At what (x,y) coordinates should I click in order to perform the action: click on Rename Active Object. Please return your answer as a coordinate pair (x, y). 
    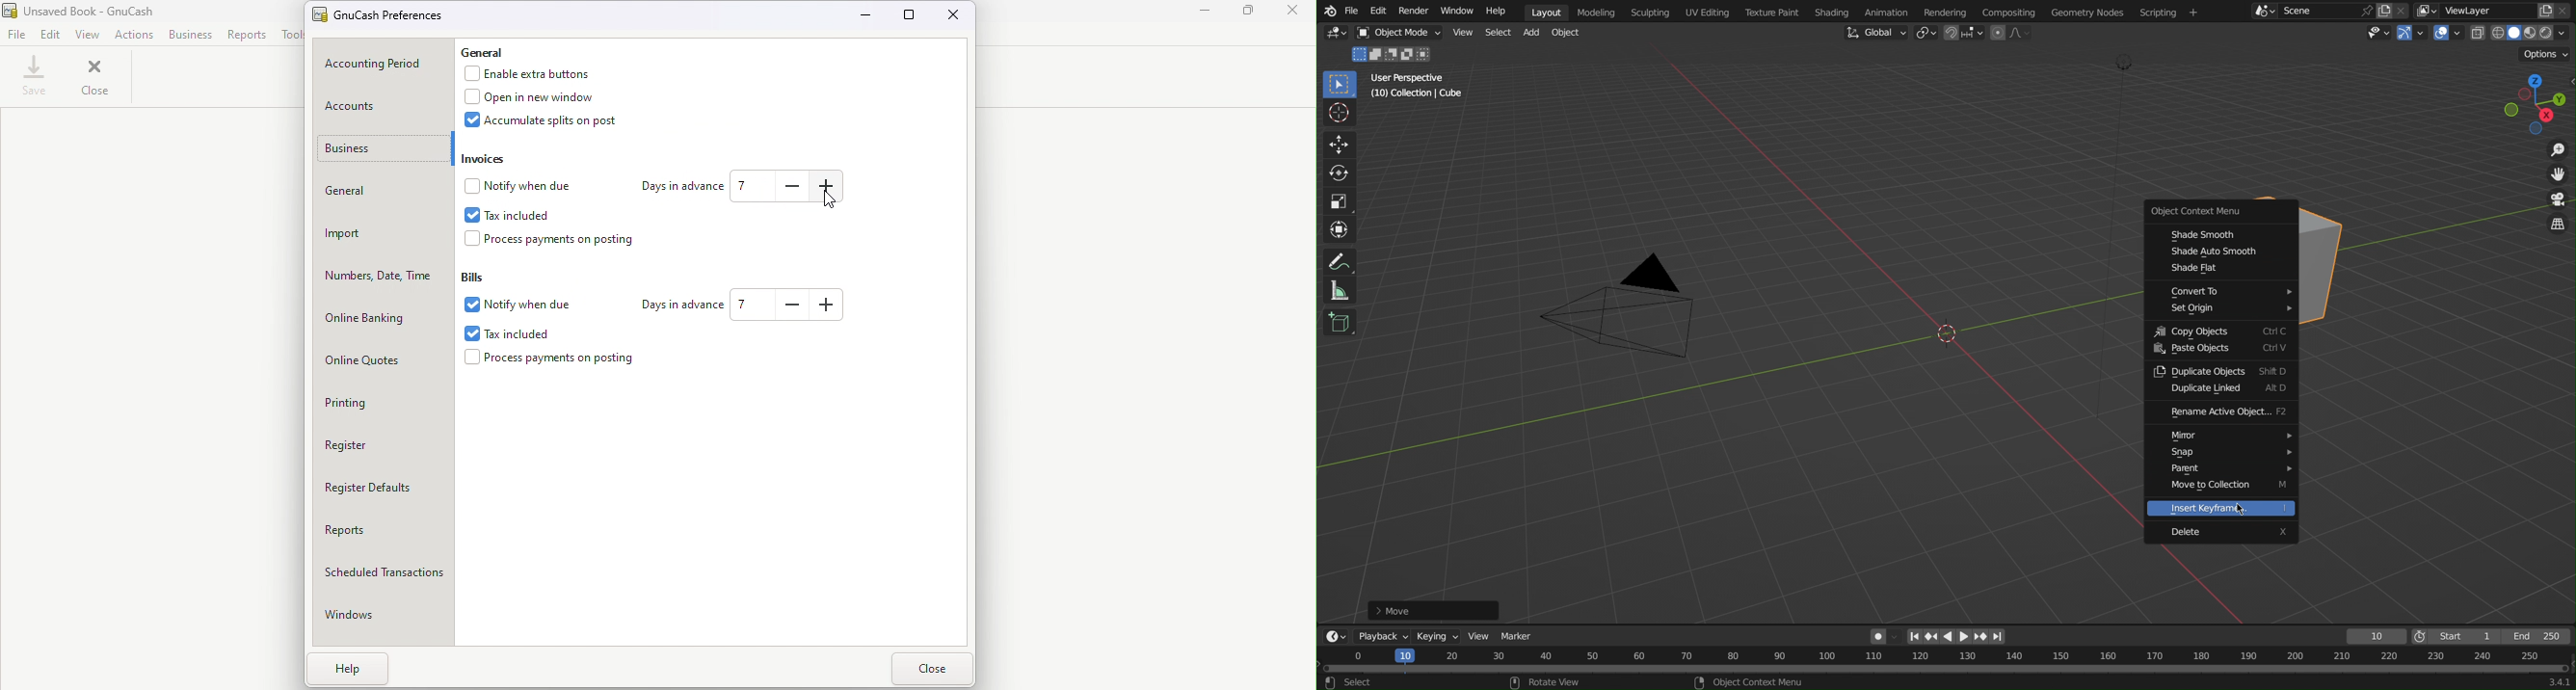
    Looking at the image, I should click on (2224, 413).